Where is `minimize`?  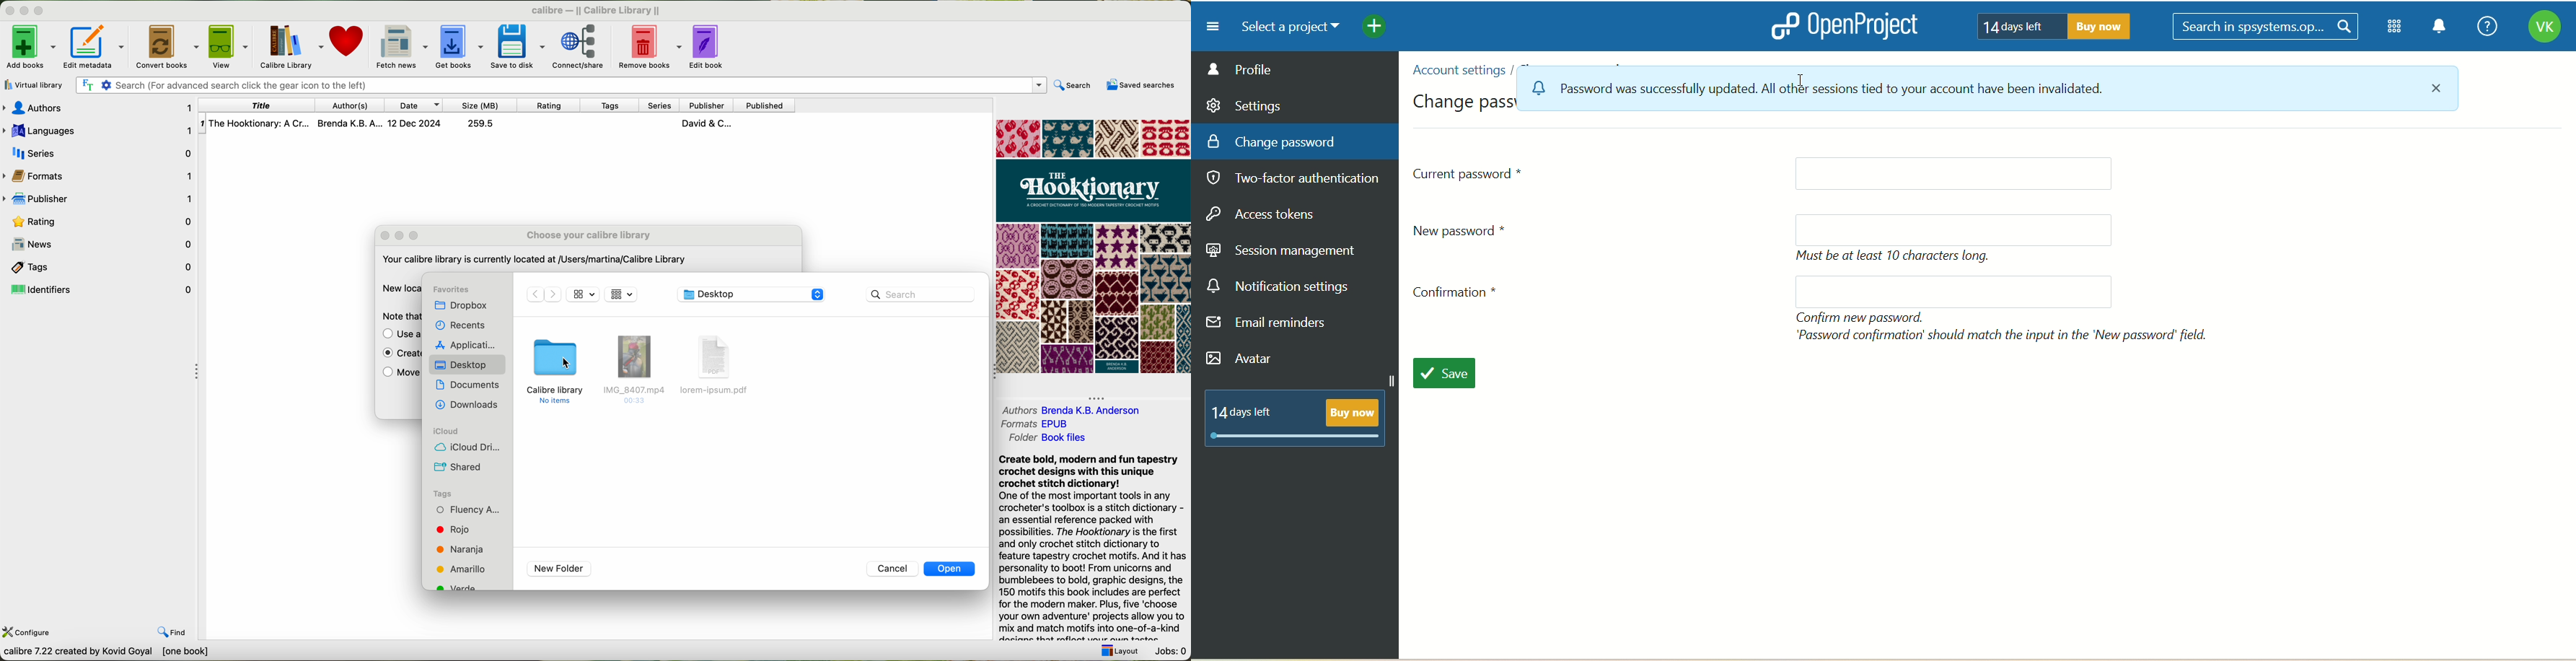 minimize is located at coordinates (24, 10).